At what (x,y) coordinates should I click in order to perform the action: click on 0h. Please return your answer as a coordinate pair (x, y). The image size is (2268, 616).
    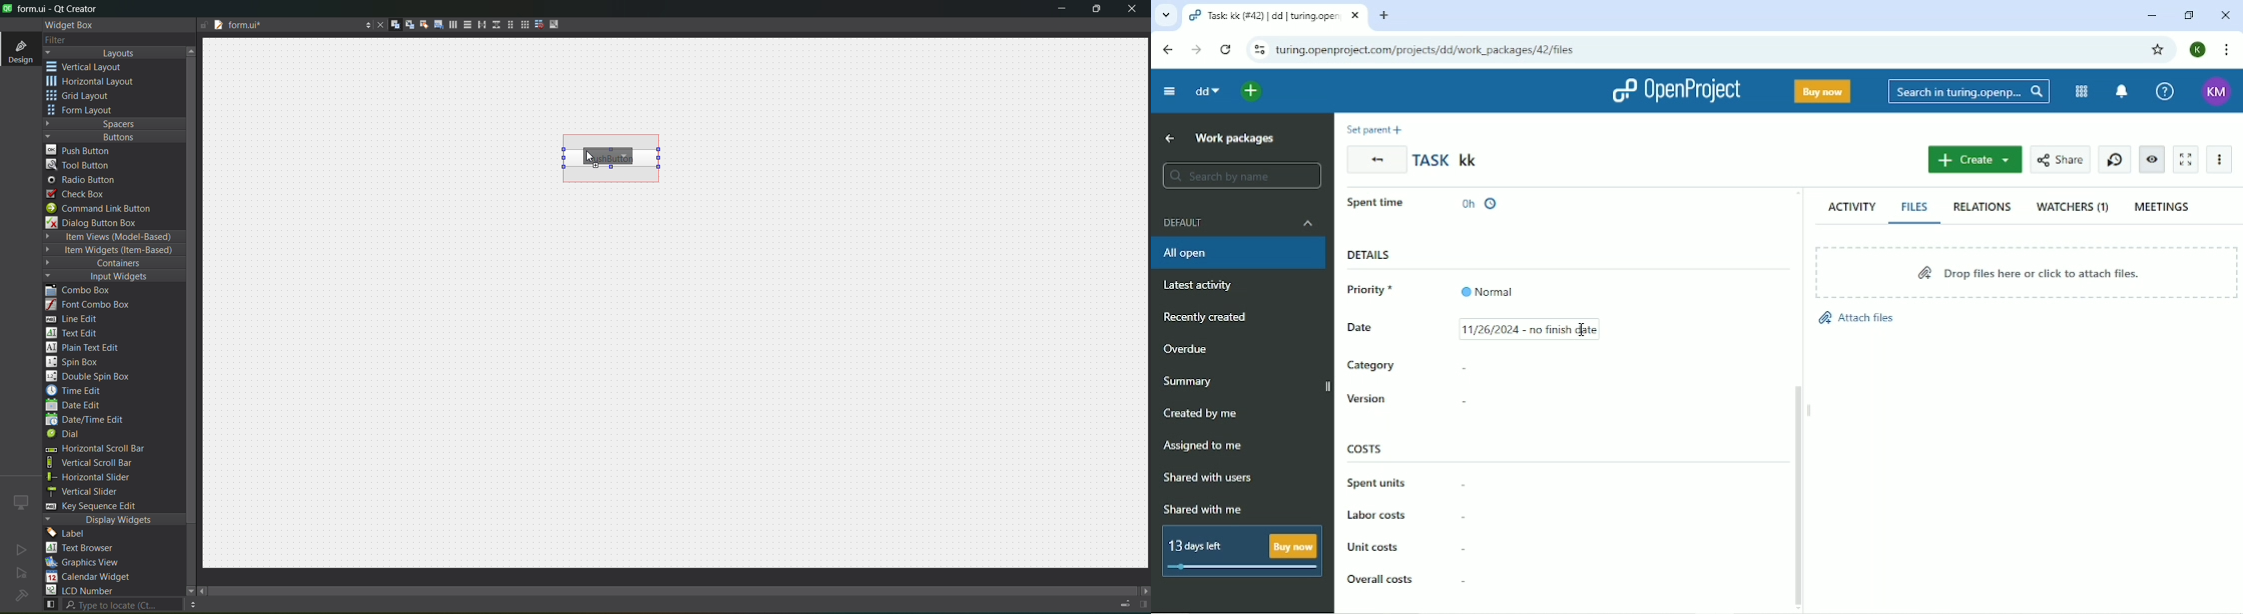
    Looking at the image, I should click on (1480, 200).